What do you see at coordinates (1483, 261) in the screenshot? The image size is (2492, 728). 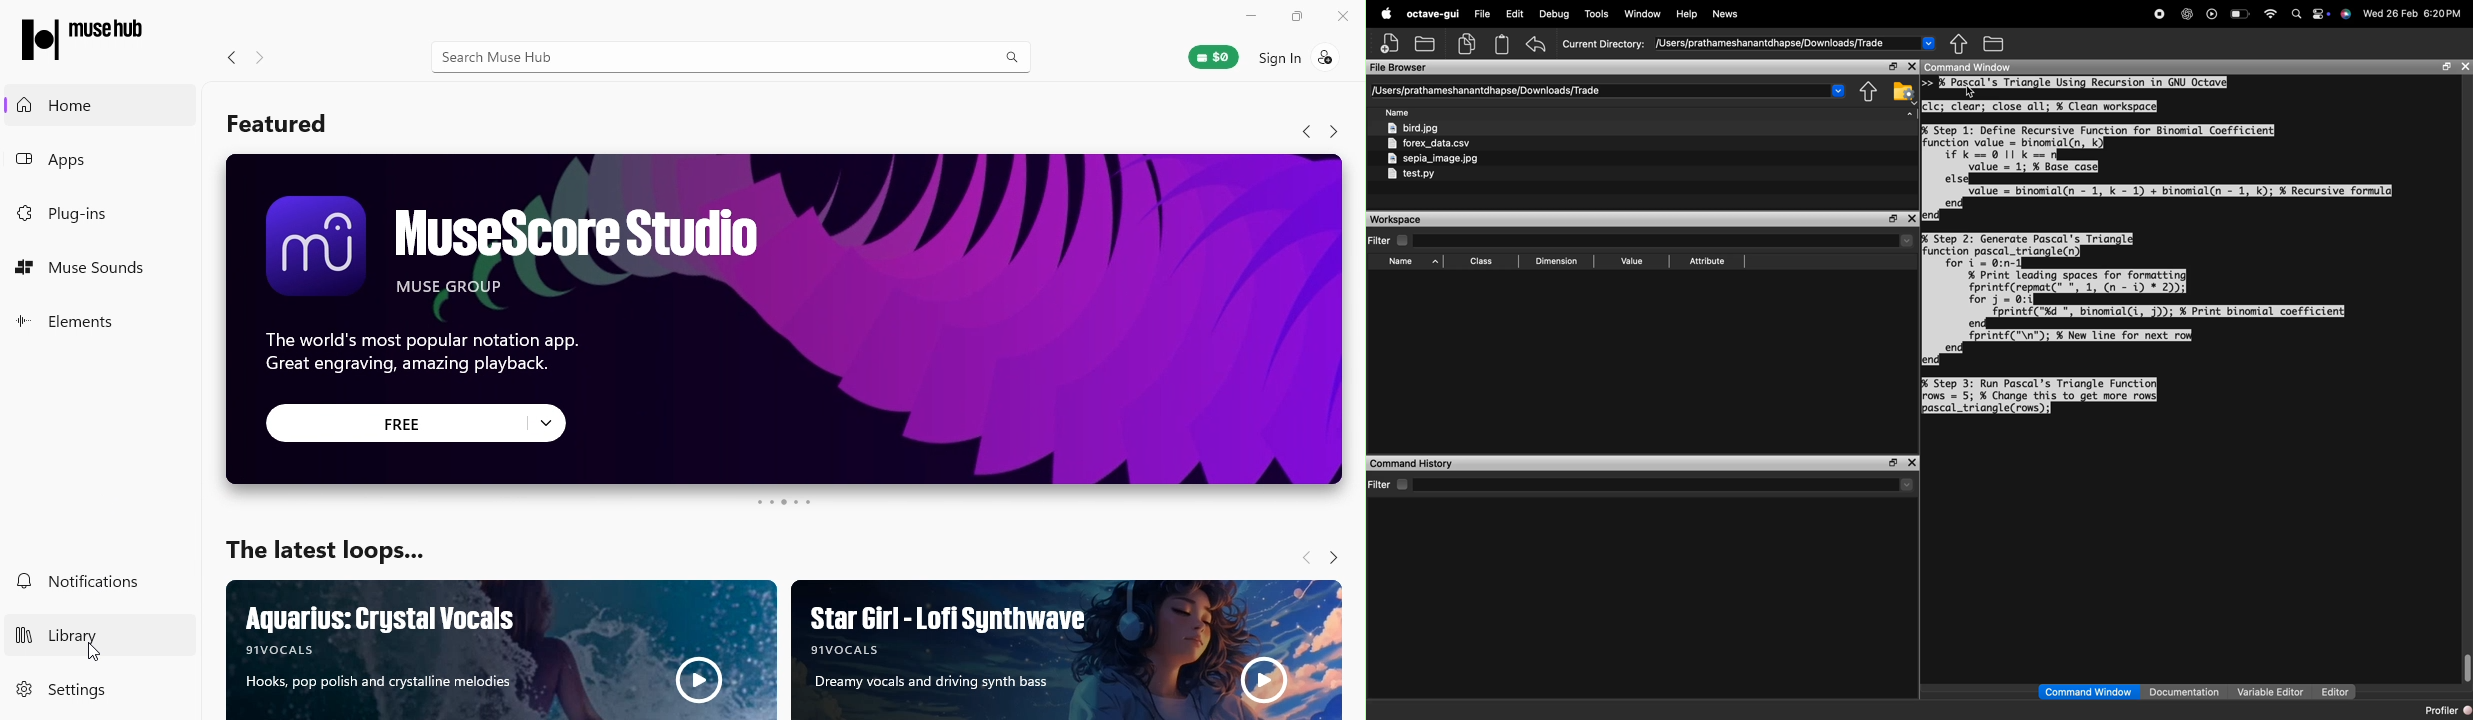 I see `Class` at bounding box center [1483, 261].